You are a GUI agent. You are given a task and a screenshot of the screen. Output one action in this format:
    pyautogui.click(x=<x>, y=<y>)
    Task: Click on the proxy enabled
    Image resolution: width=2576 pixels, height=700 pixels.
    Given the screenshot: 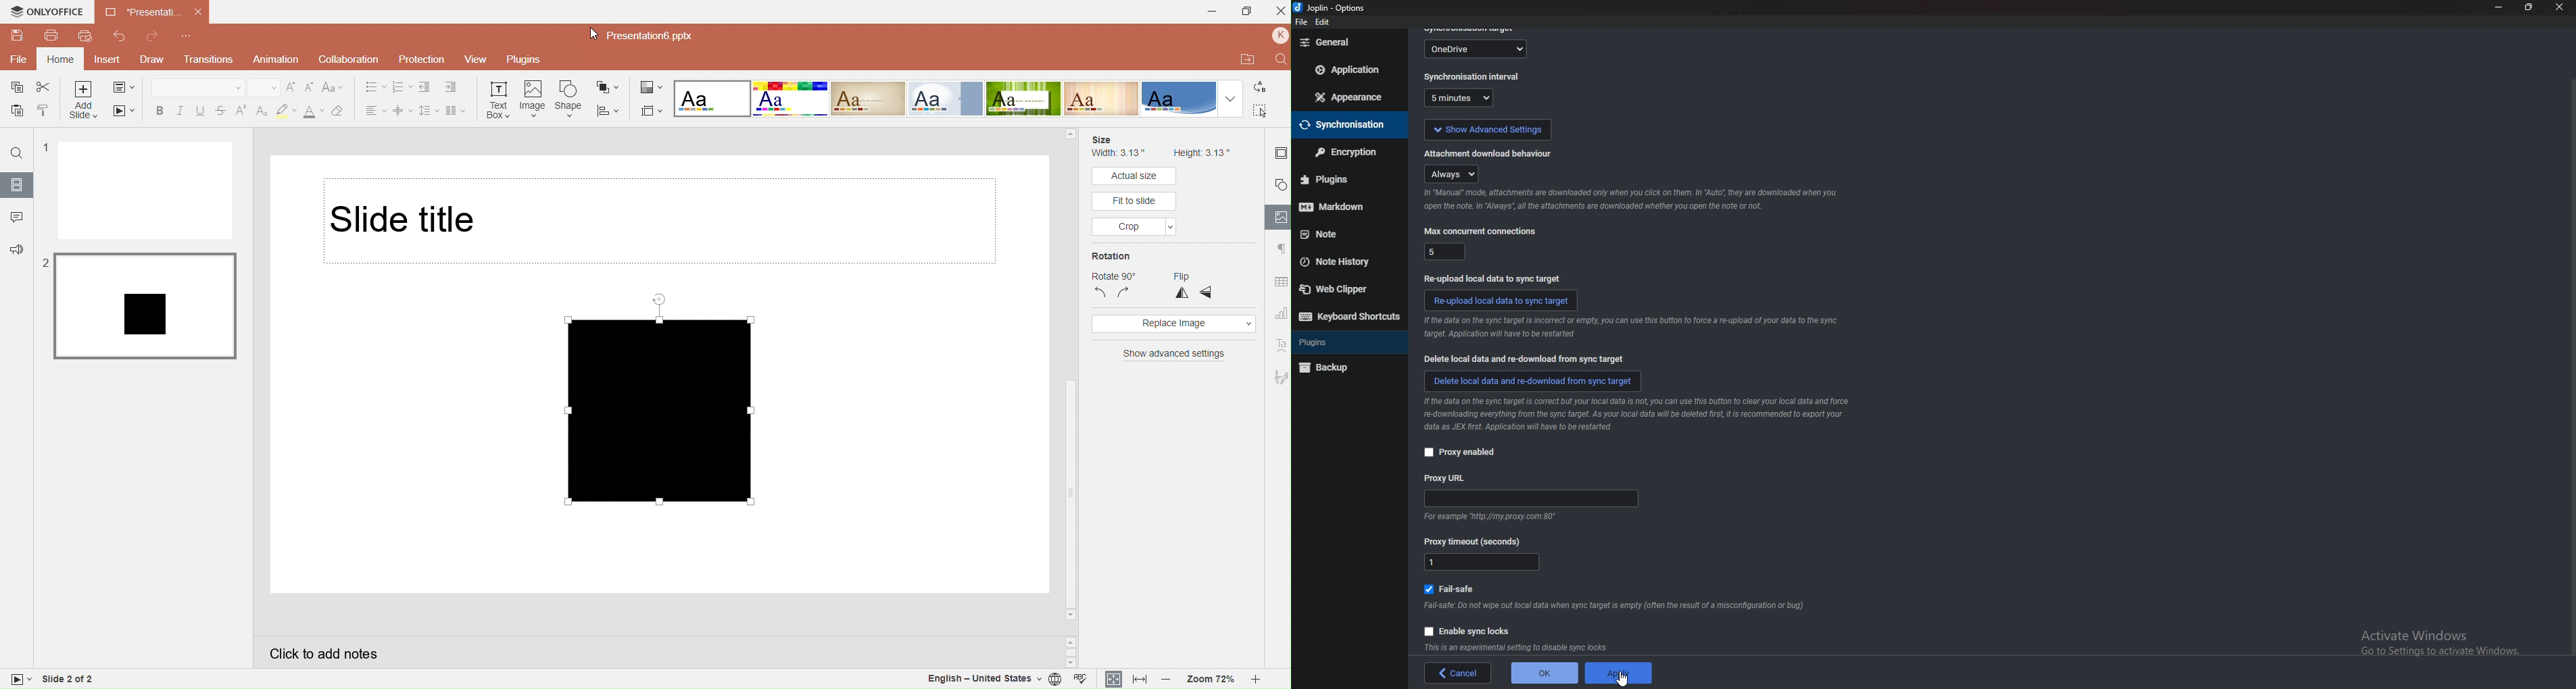 What is the action you would take?
    pyautogui.click(x=1460, y=452)
    